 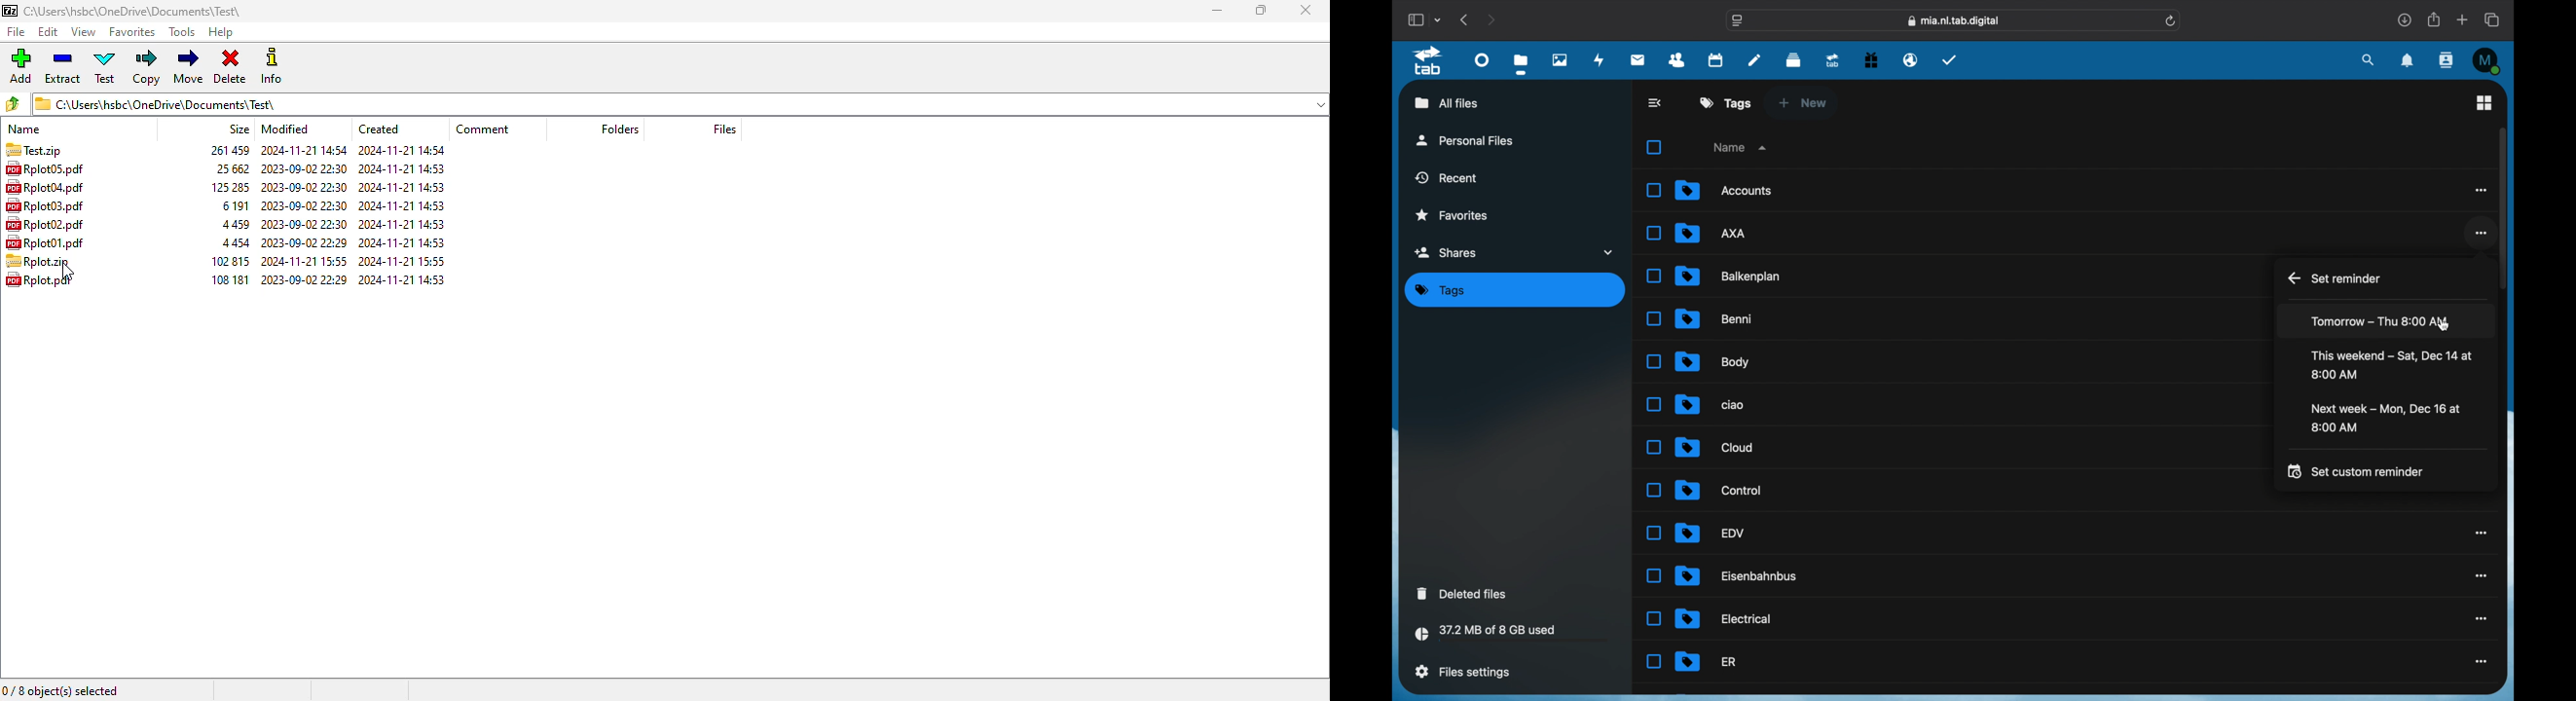 What do you see at coordinates (1654, 190) in the screenshot?
I see `Unselected Checkbox` at bounding box center [1654, 190].